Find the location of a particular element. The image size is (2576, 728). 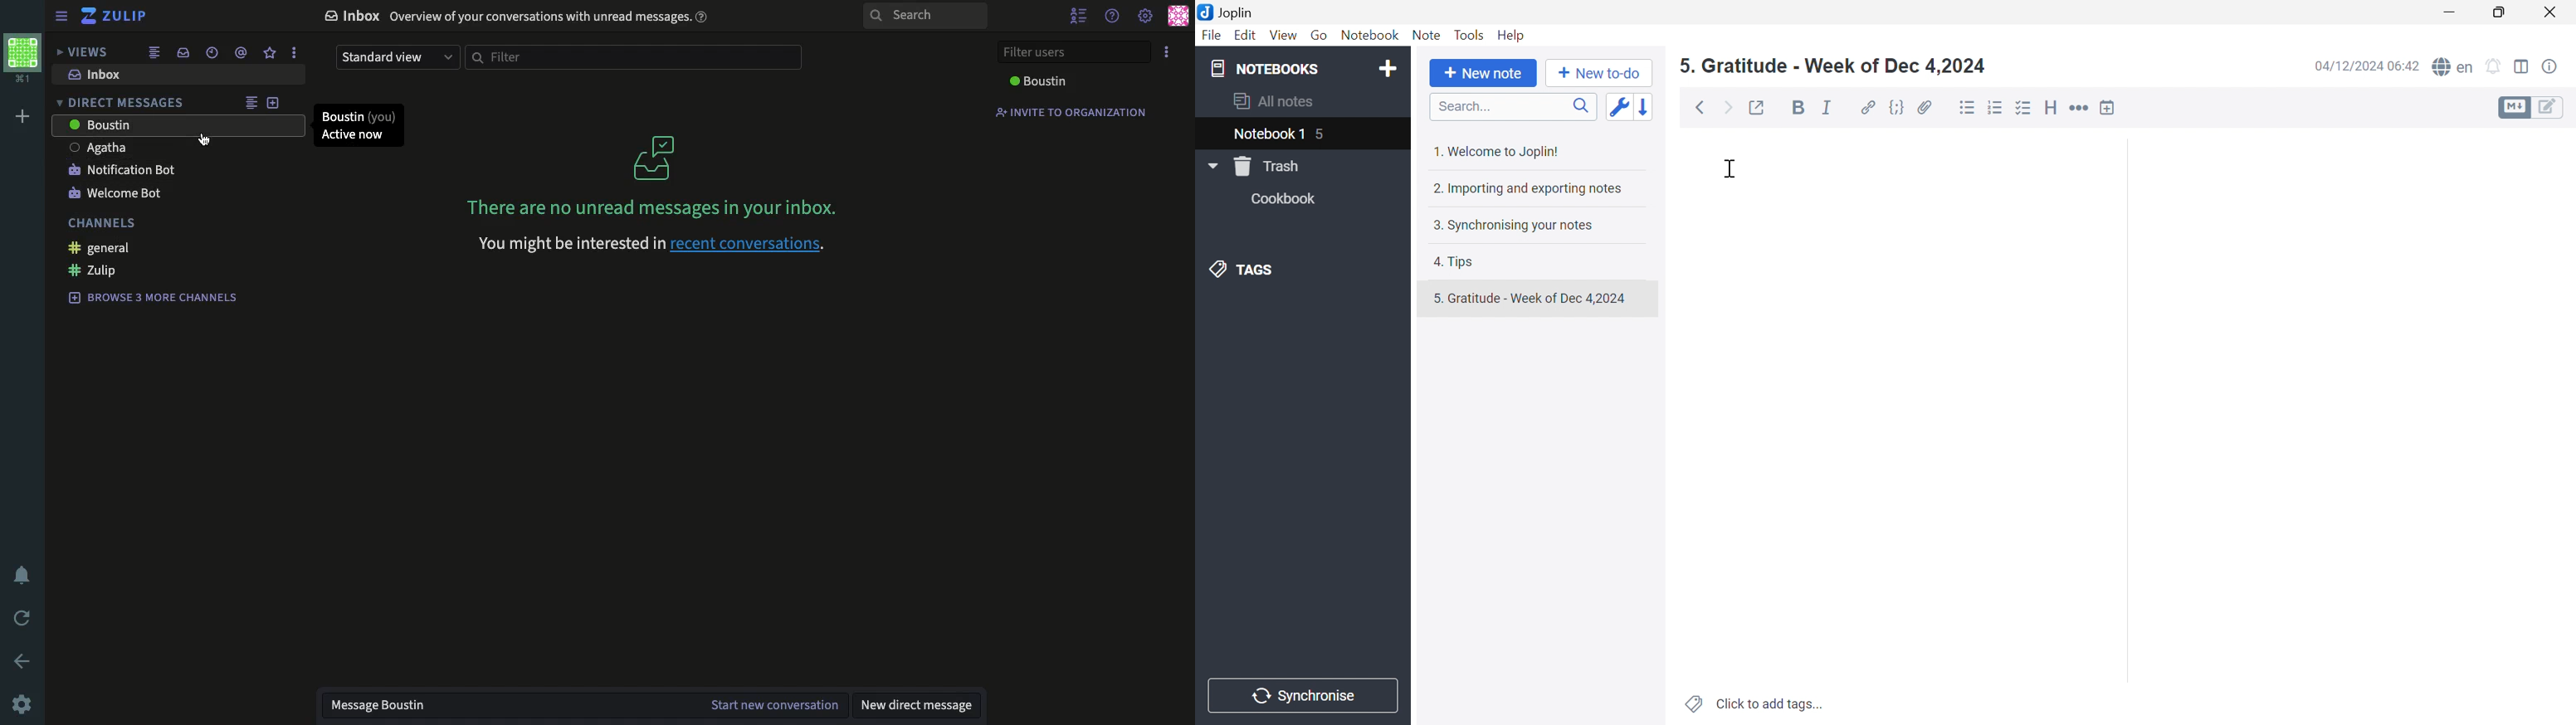

Insert time is located at coordinates (2112, 106).